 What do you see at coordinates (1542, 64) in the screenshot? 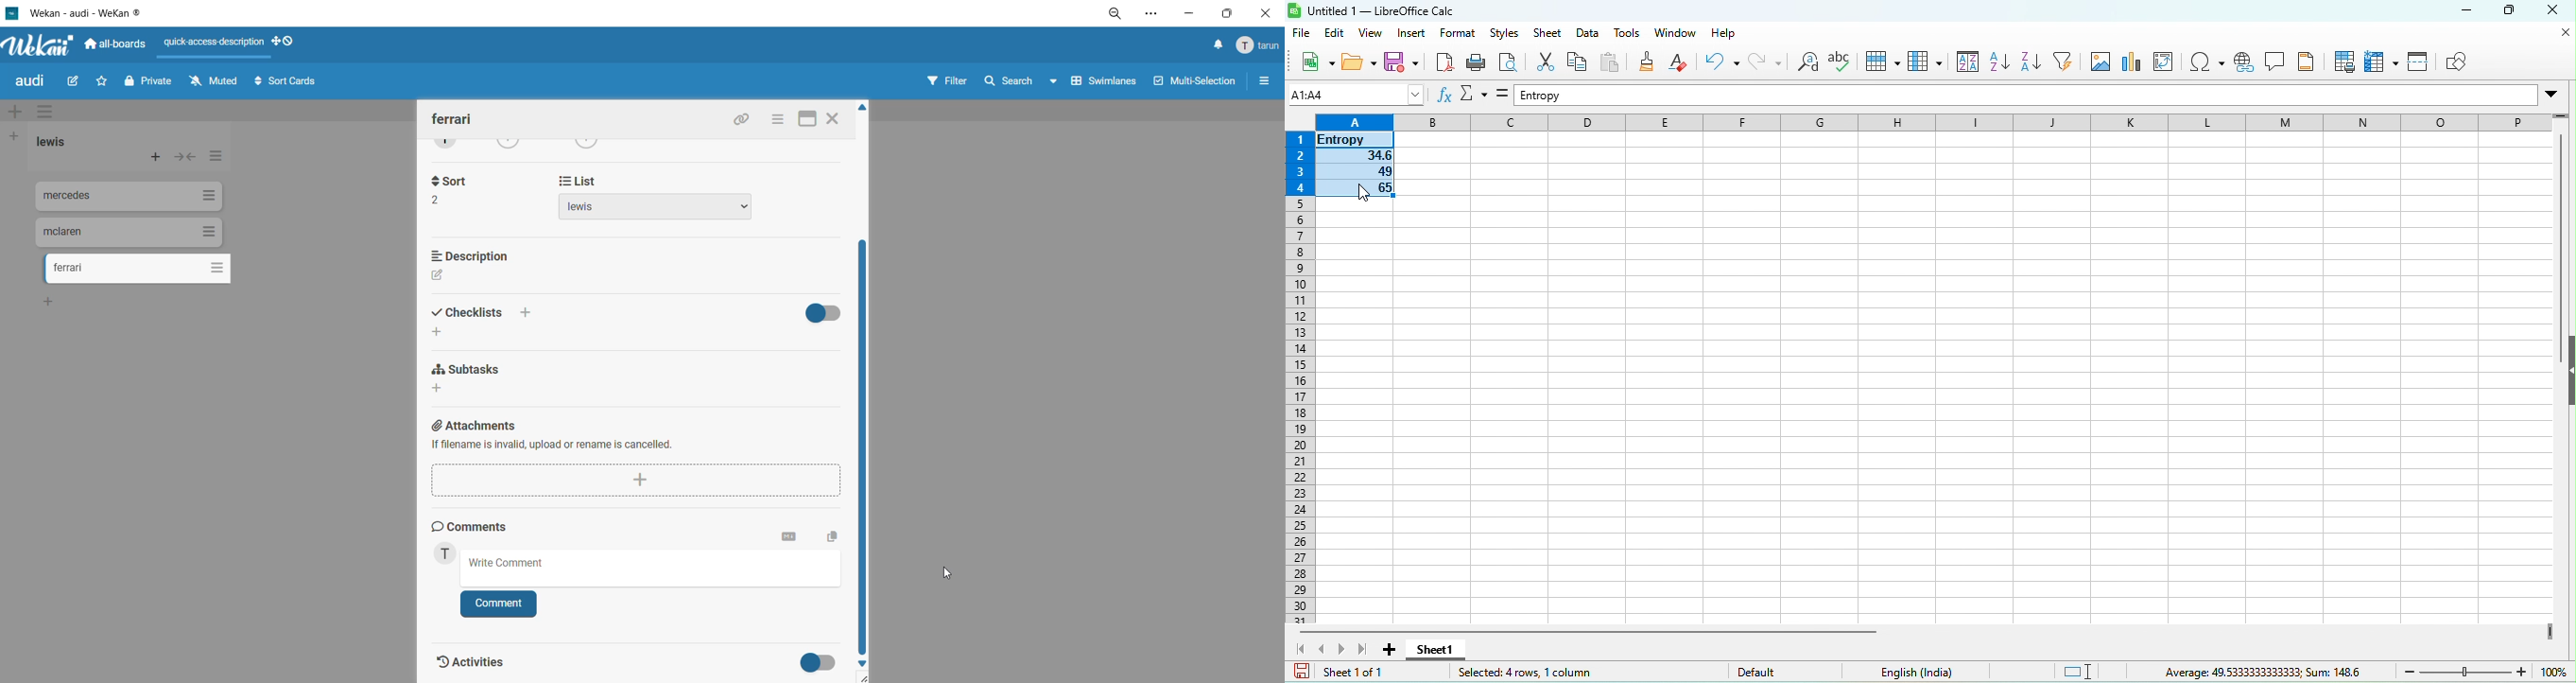
I see `cut` at bounding box center [1542, 64].